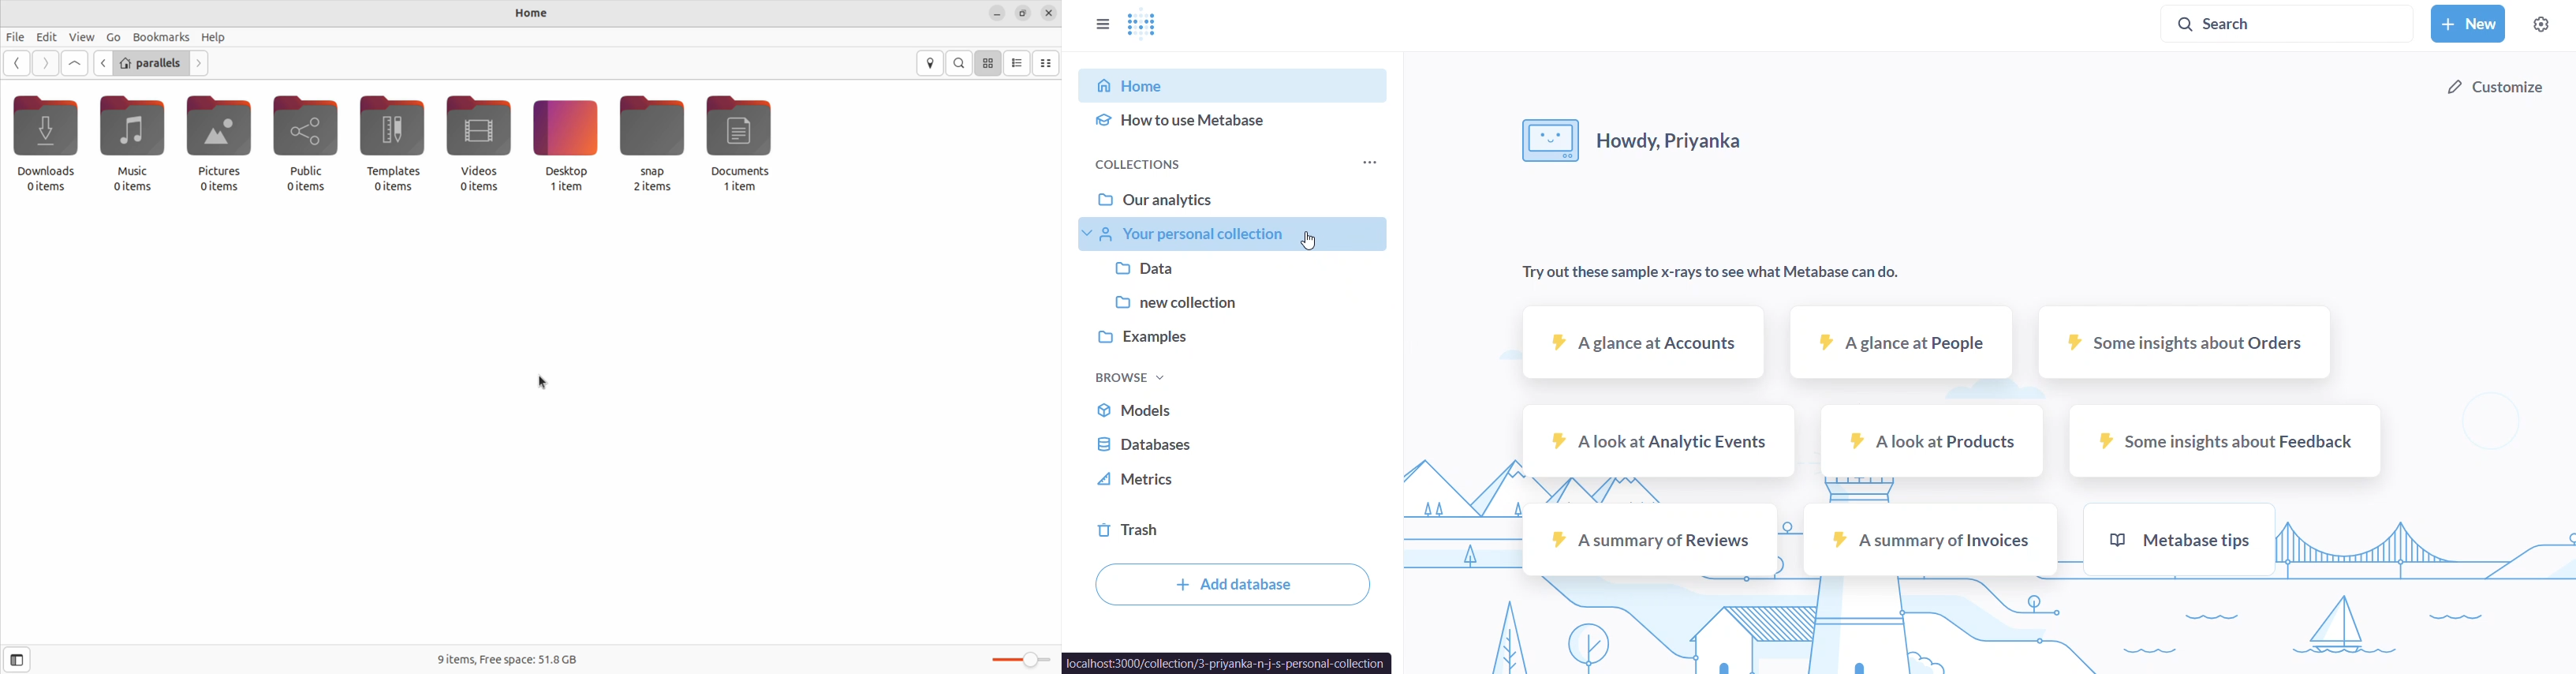 The image size is (2576, 700). I want to click on compact view, so click(1048, 63).